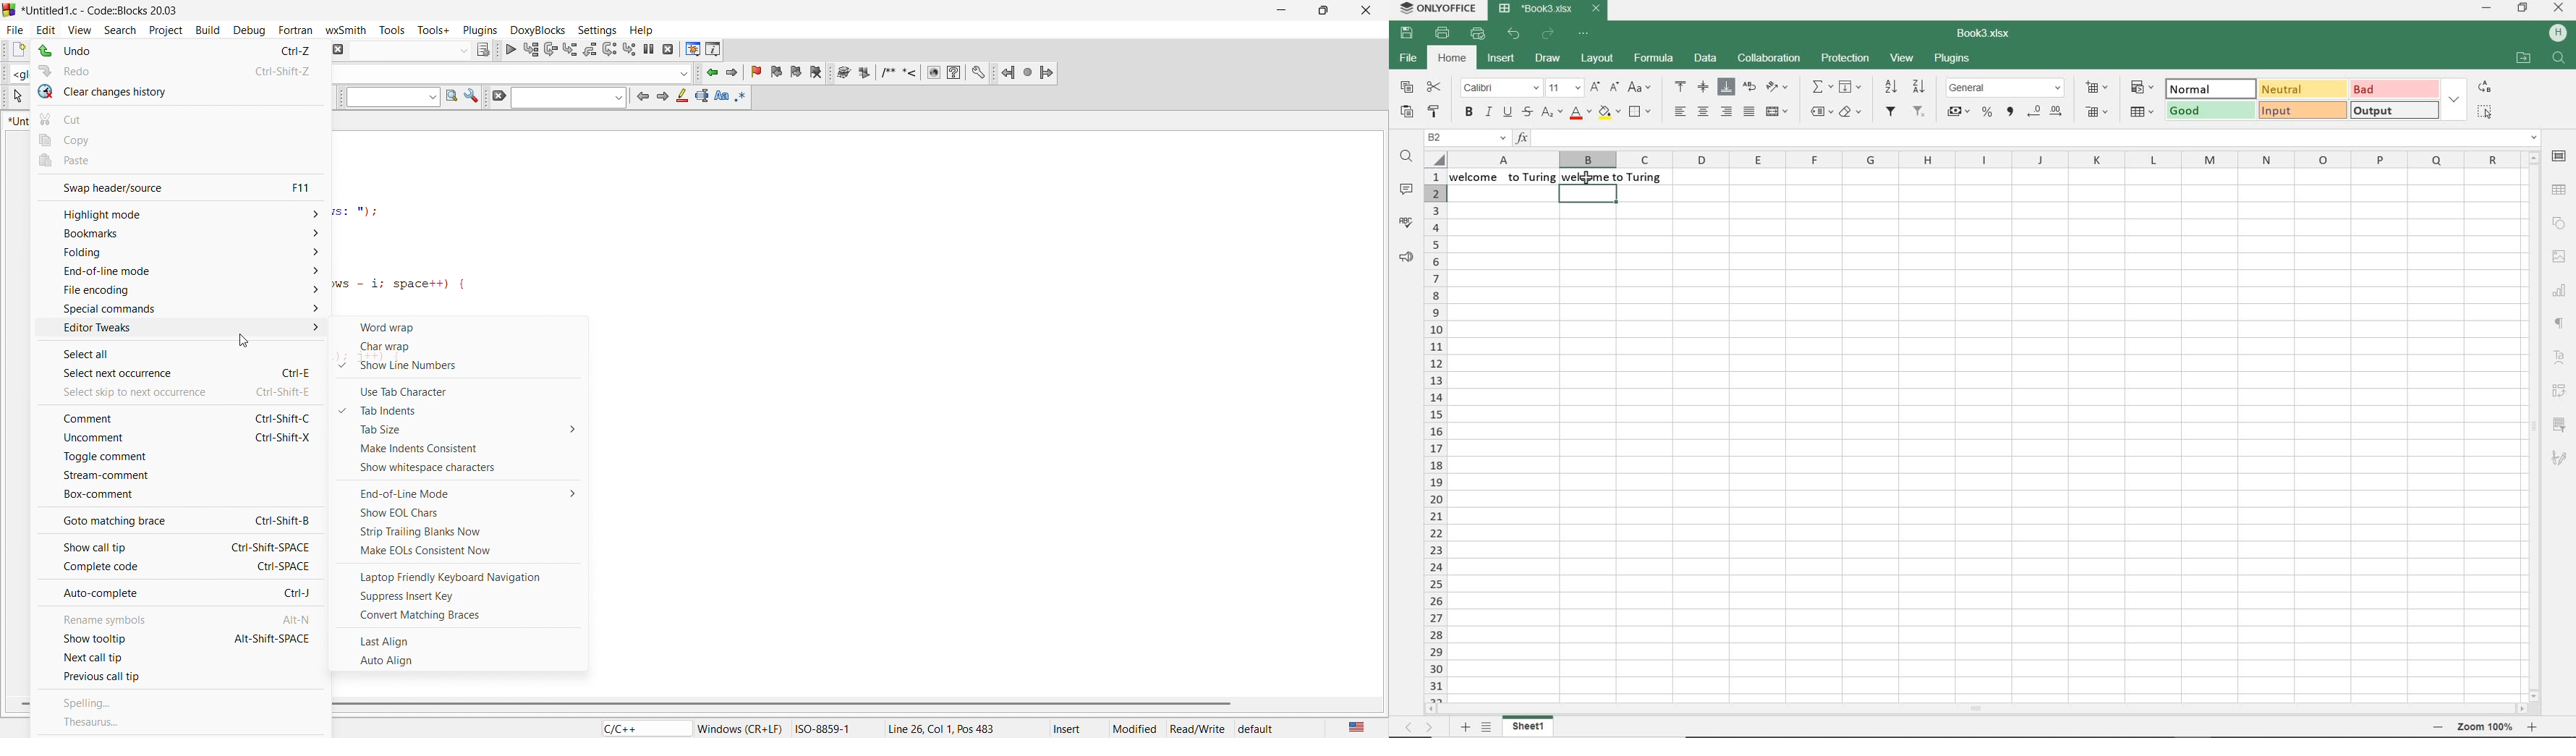 This screenshot has width=2576, height=756. What do you see at coordinates (1681, 86) in the screenshot?
I see `align top` at bounding box center [1681, 86].